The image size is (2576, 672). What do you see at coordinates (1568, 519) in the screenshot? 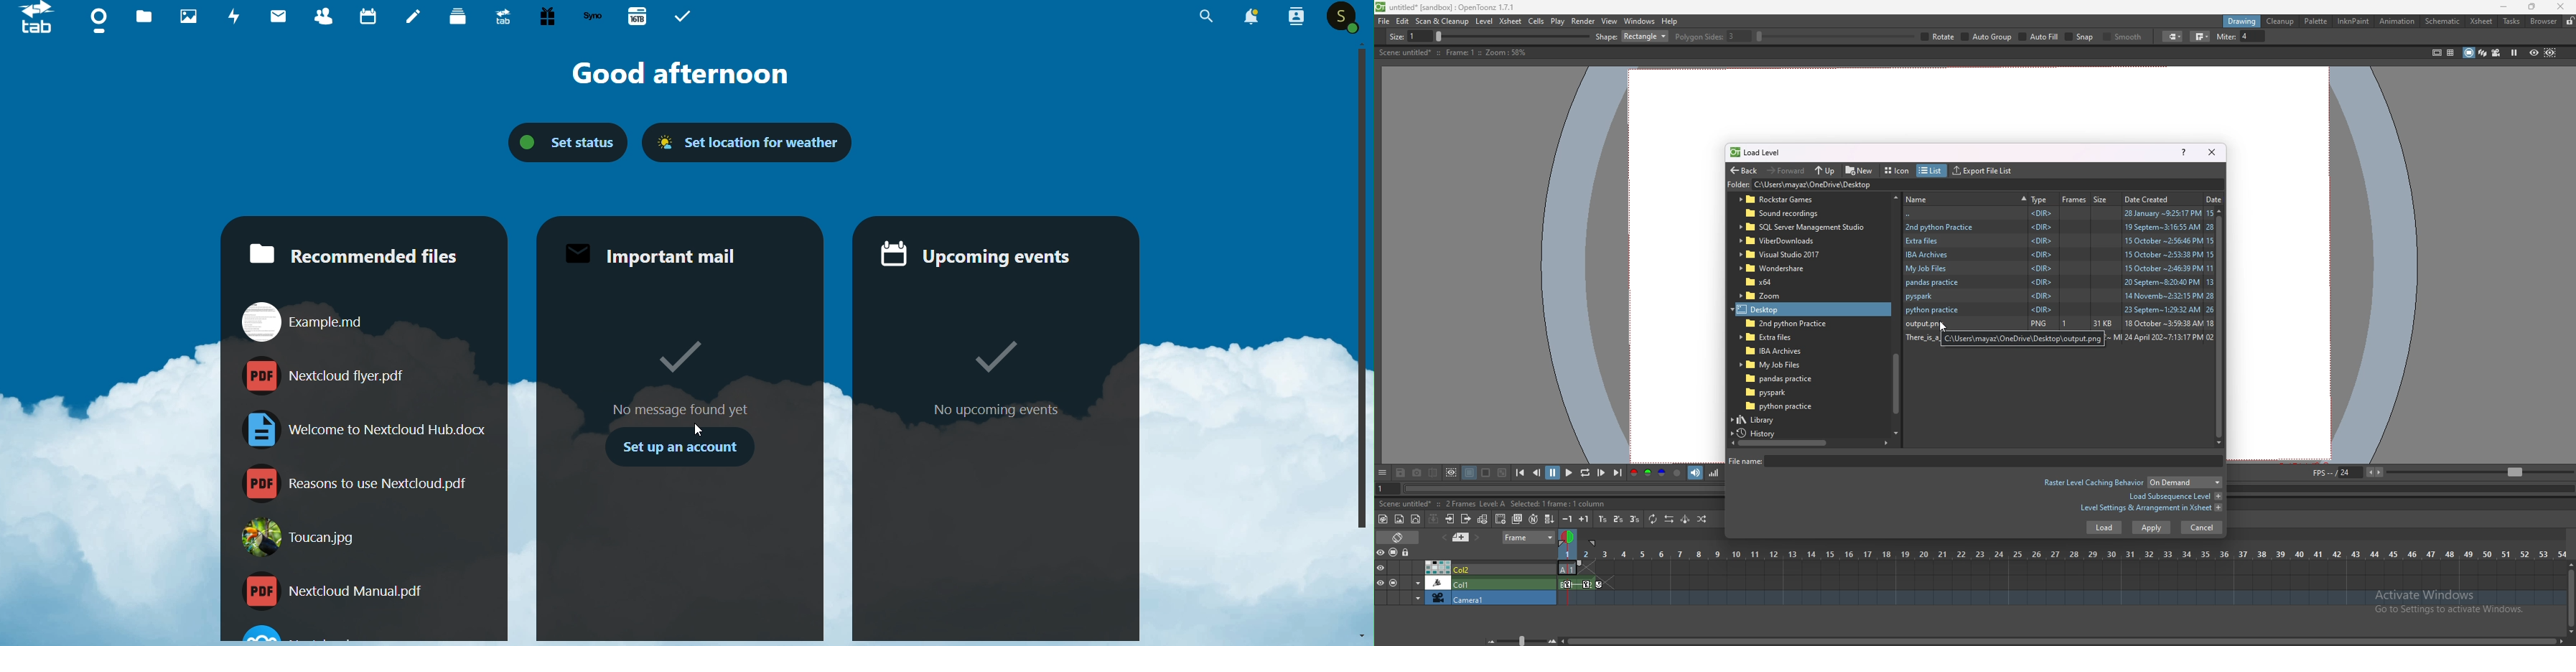
I see `decrease step` at bounding box center [1568, 519].